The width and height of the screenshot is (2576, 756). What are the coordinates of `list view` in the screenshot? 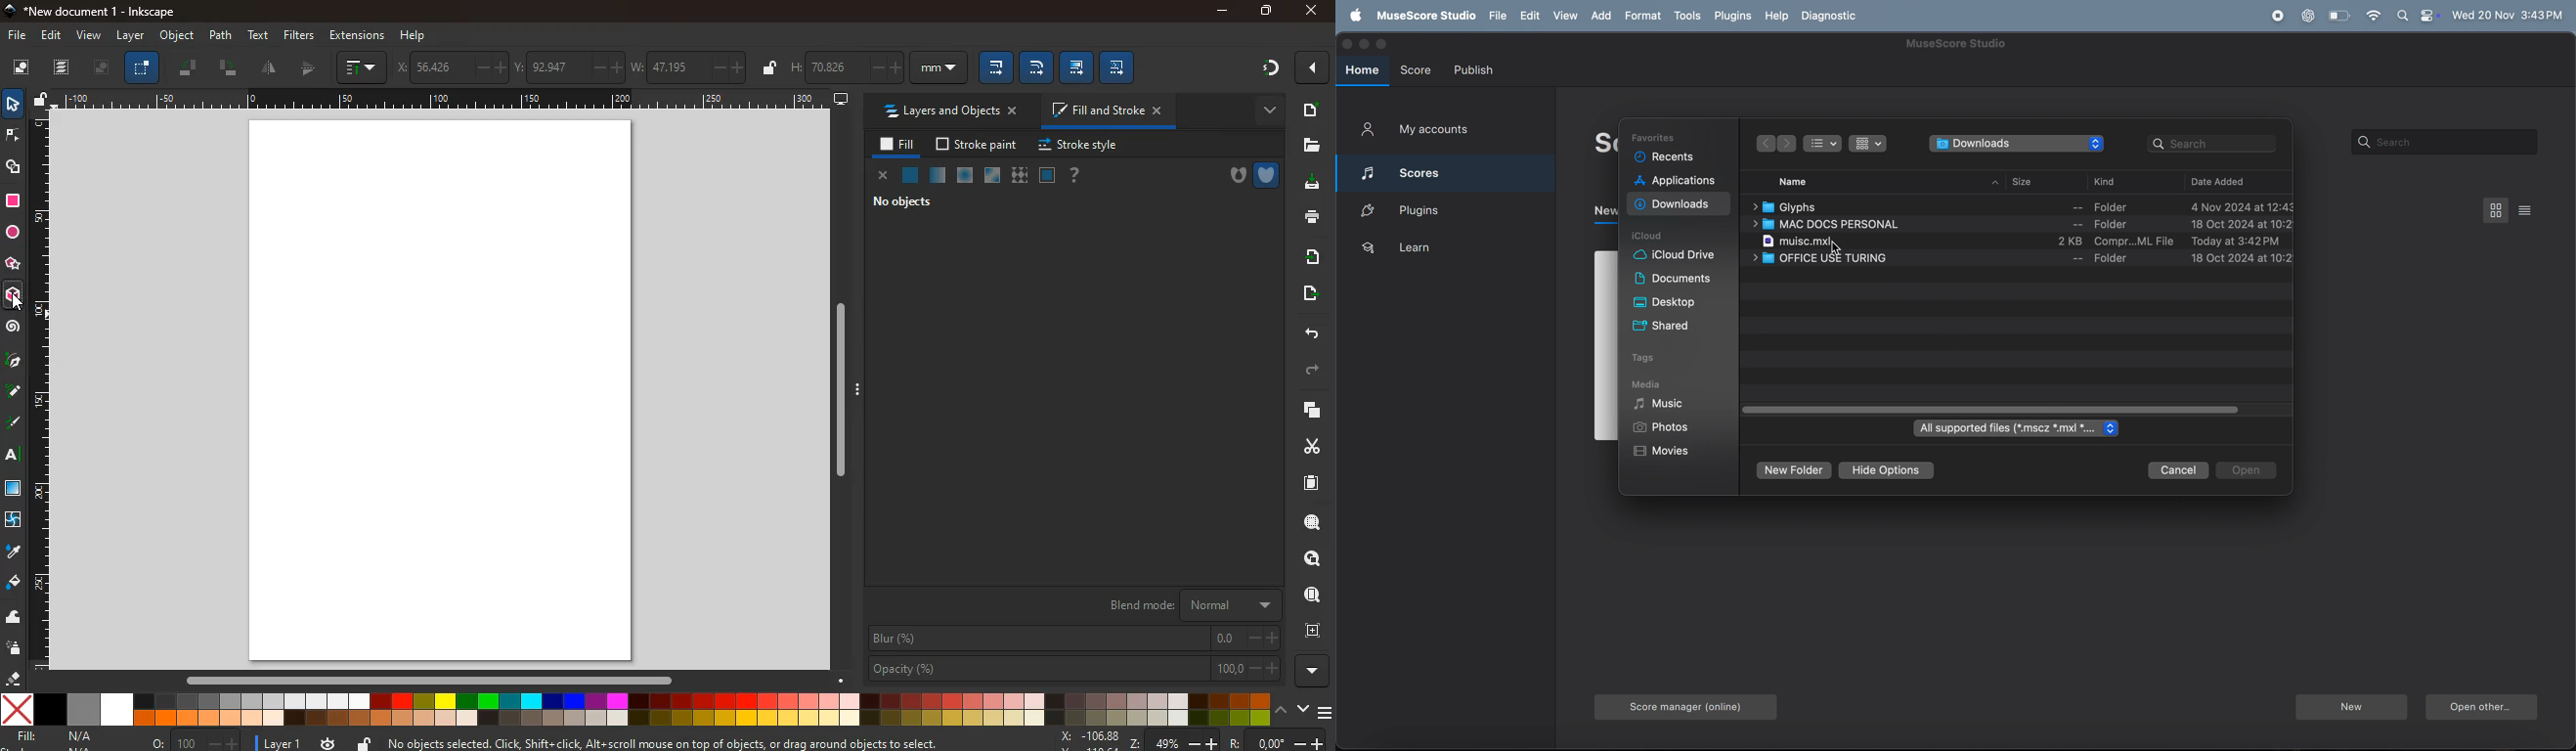 It's located at (2527, 210).